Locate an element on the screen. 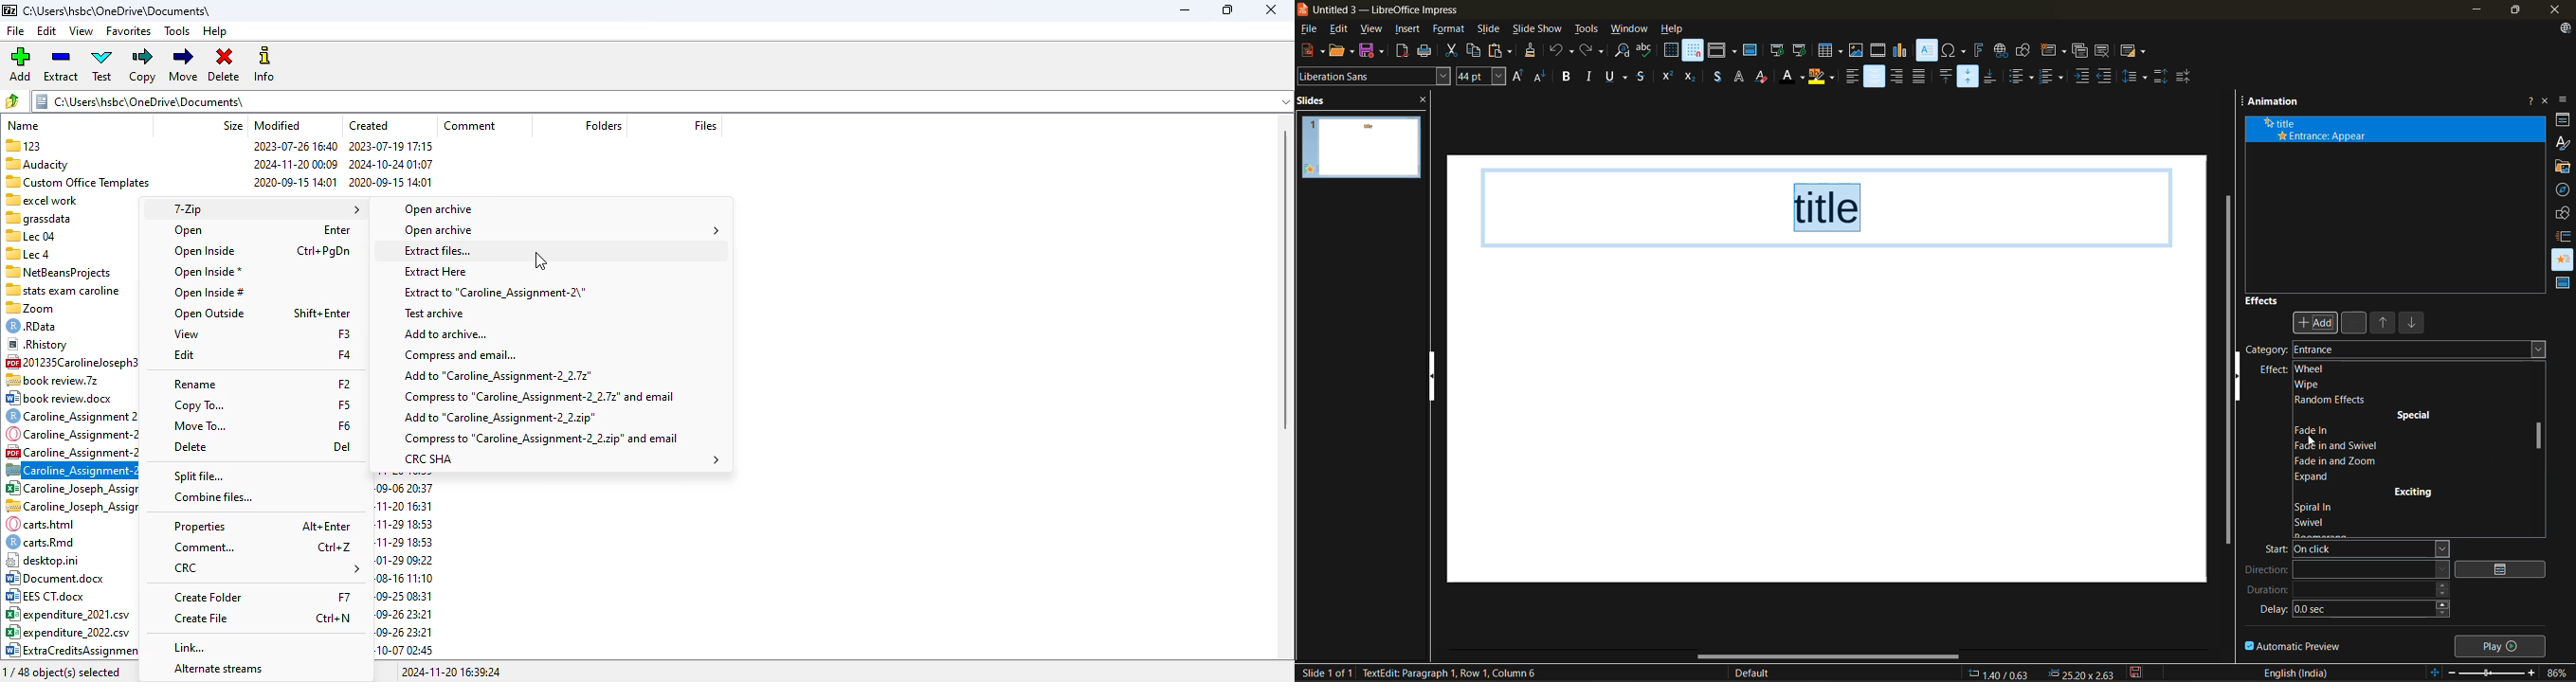 This screenshot has width=2576, height=700. desktop.ini 418 2024-11-11 14:55 2020-01-29 09:22 is located at coordinates (66, 560).